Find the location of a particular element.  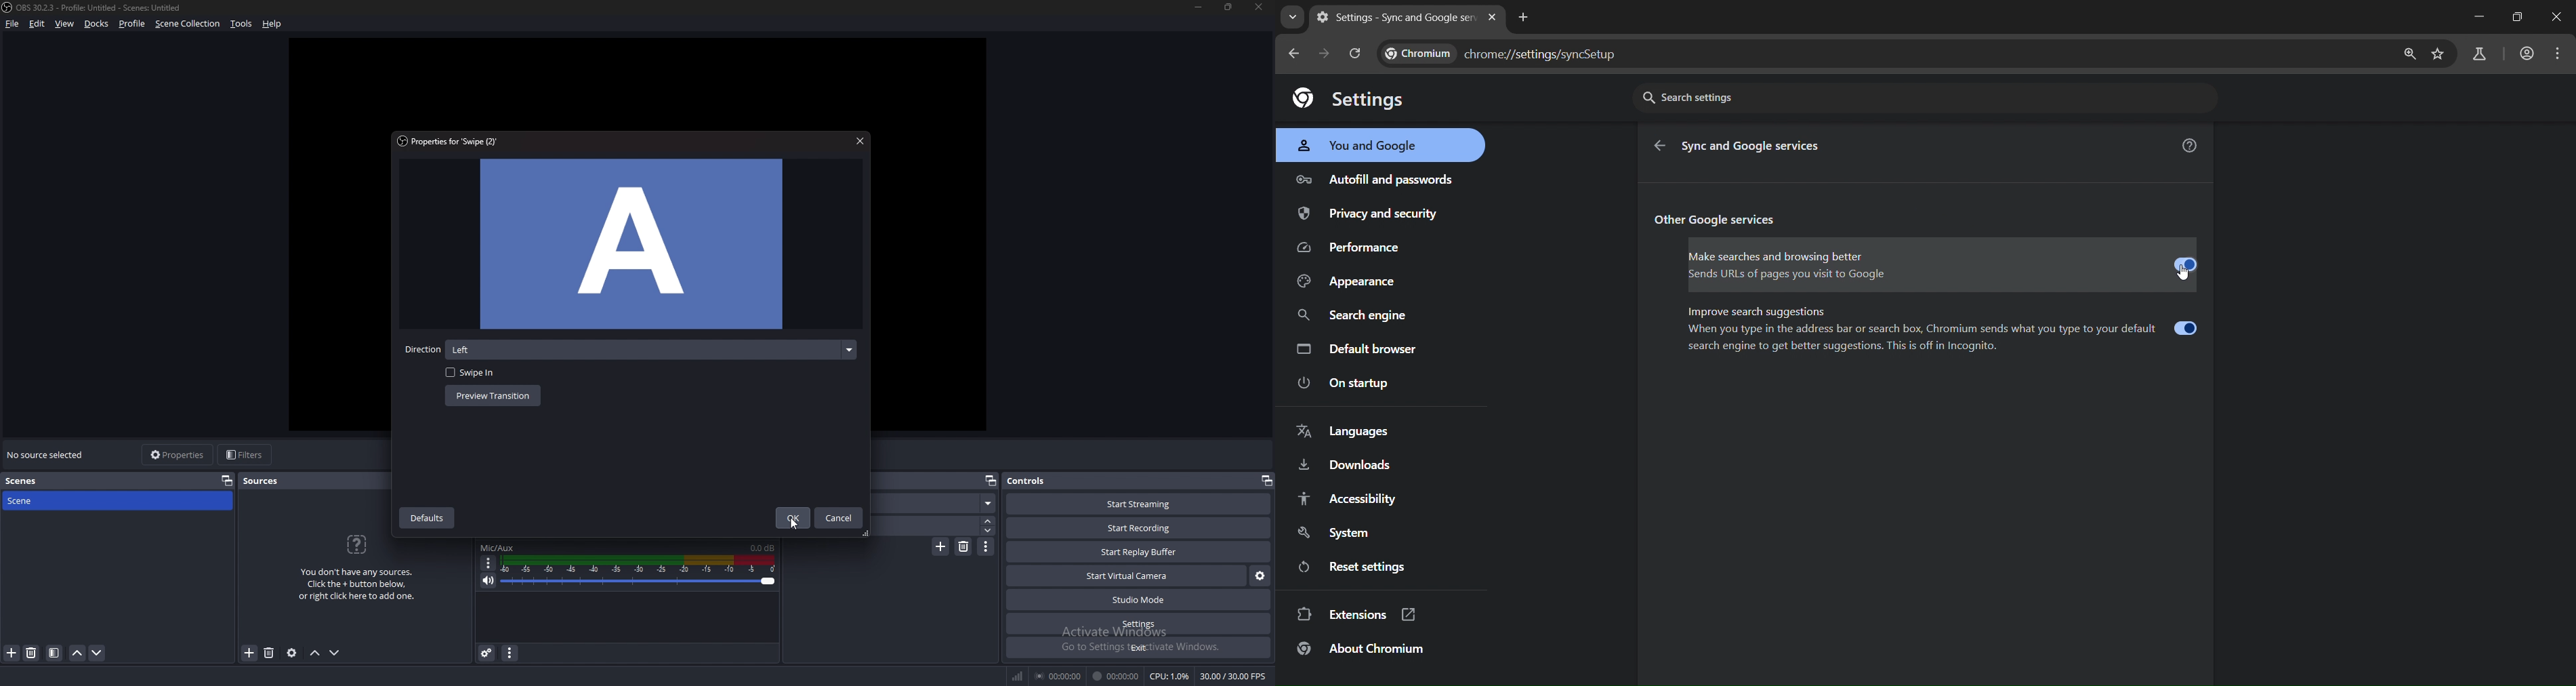

mic/aux is located at coordinates (500, 546).